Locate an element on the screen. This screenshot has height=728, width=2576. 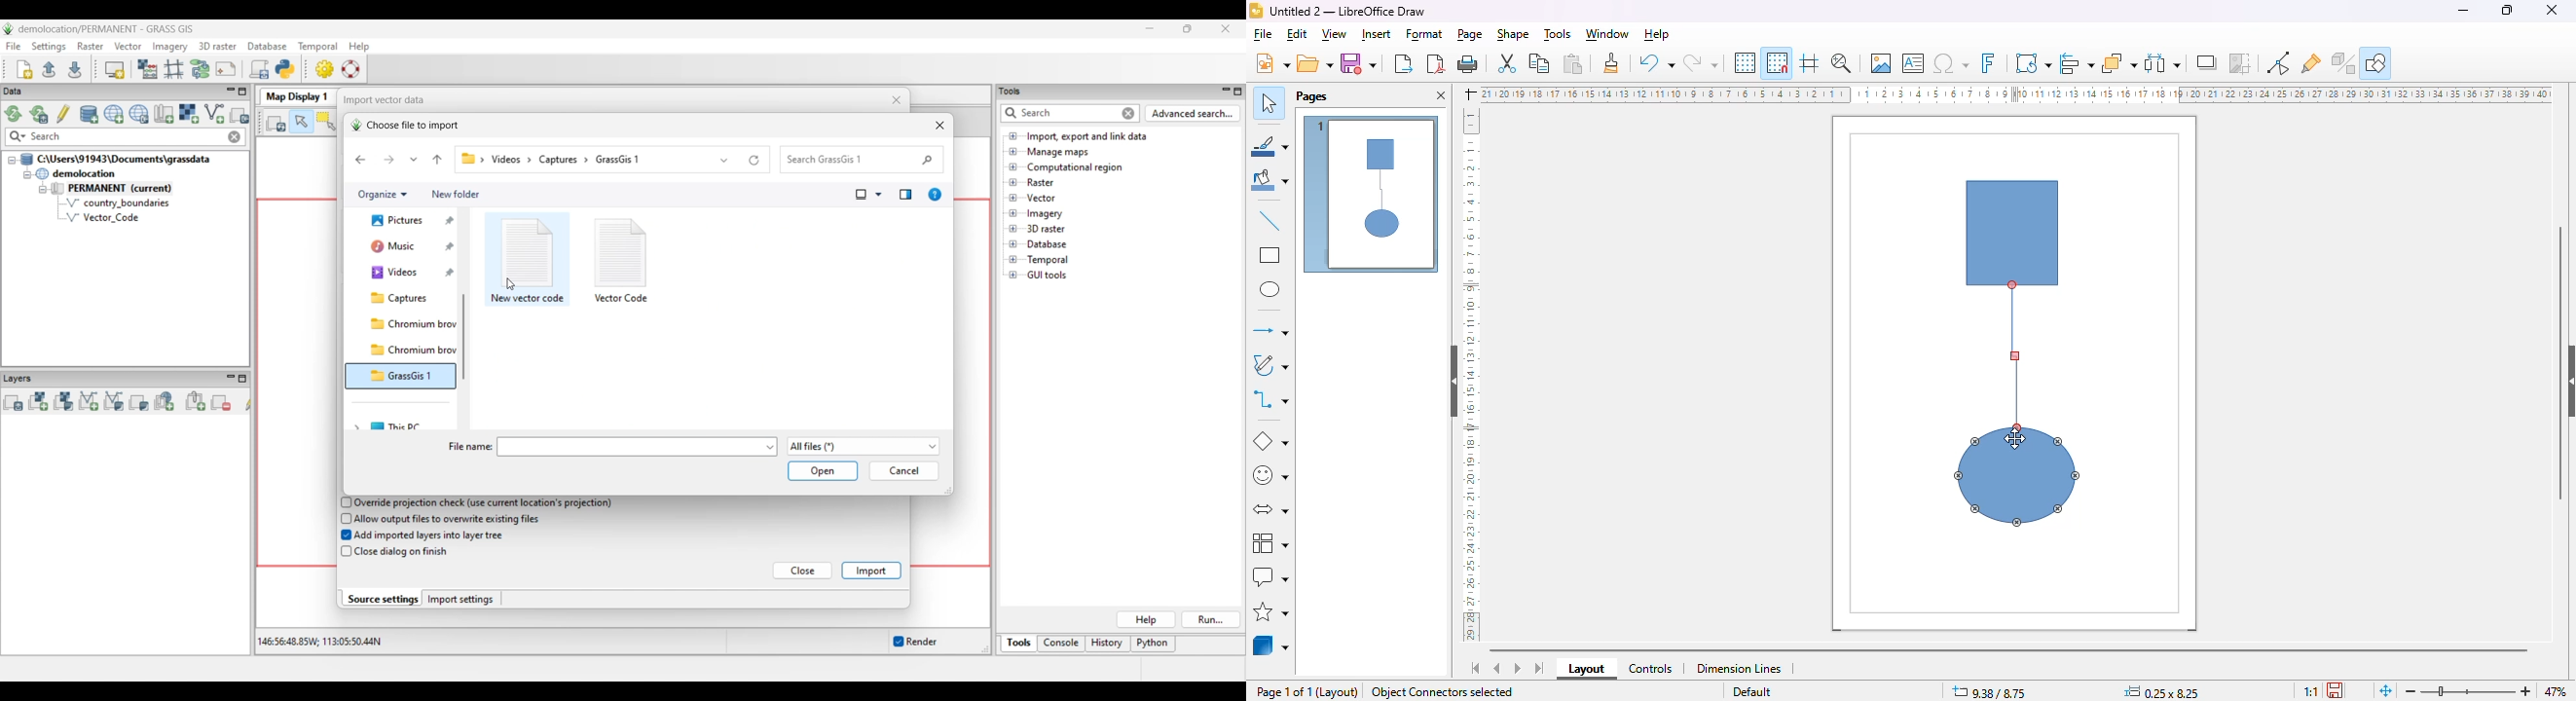
cursor dragged to is located at coordinates (2015, 352).